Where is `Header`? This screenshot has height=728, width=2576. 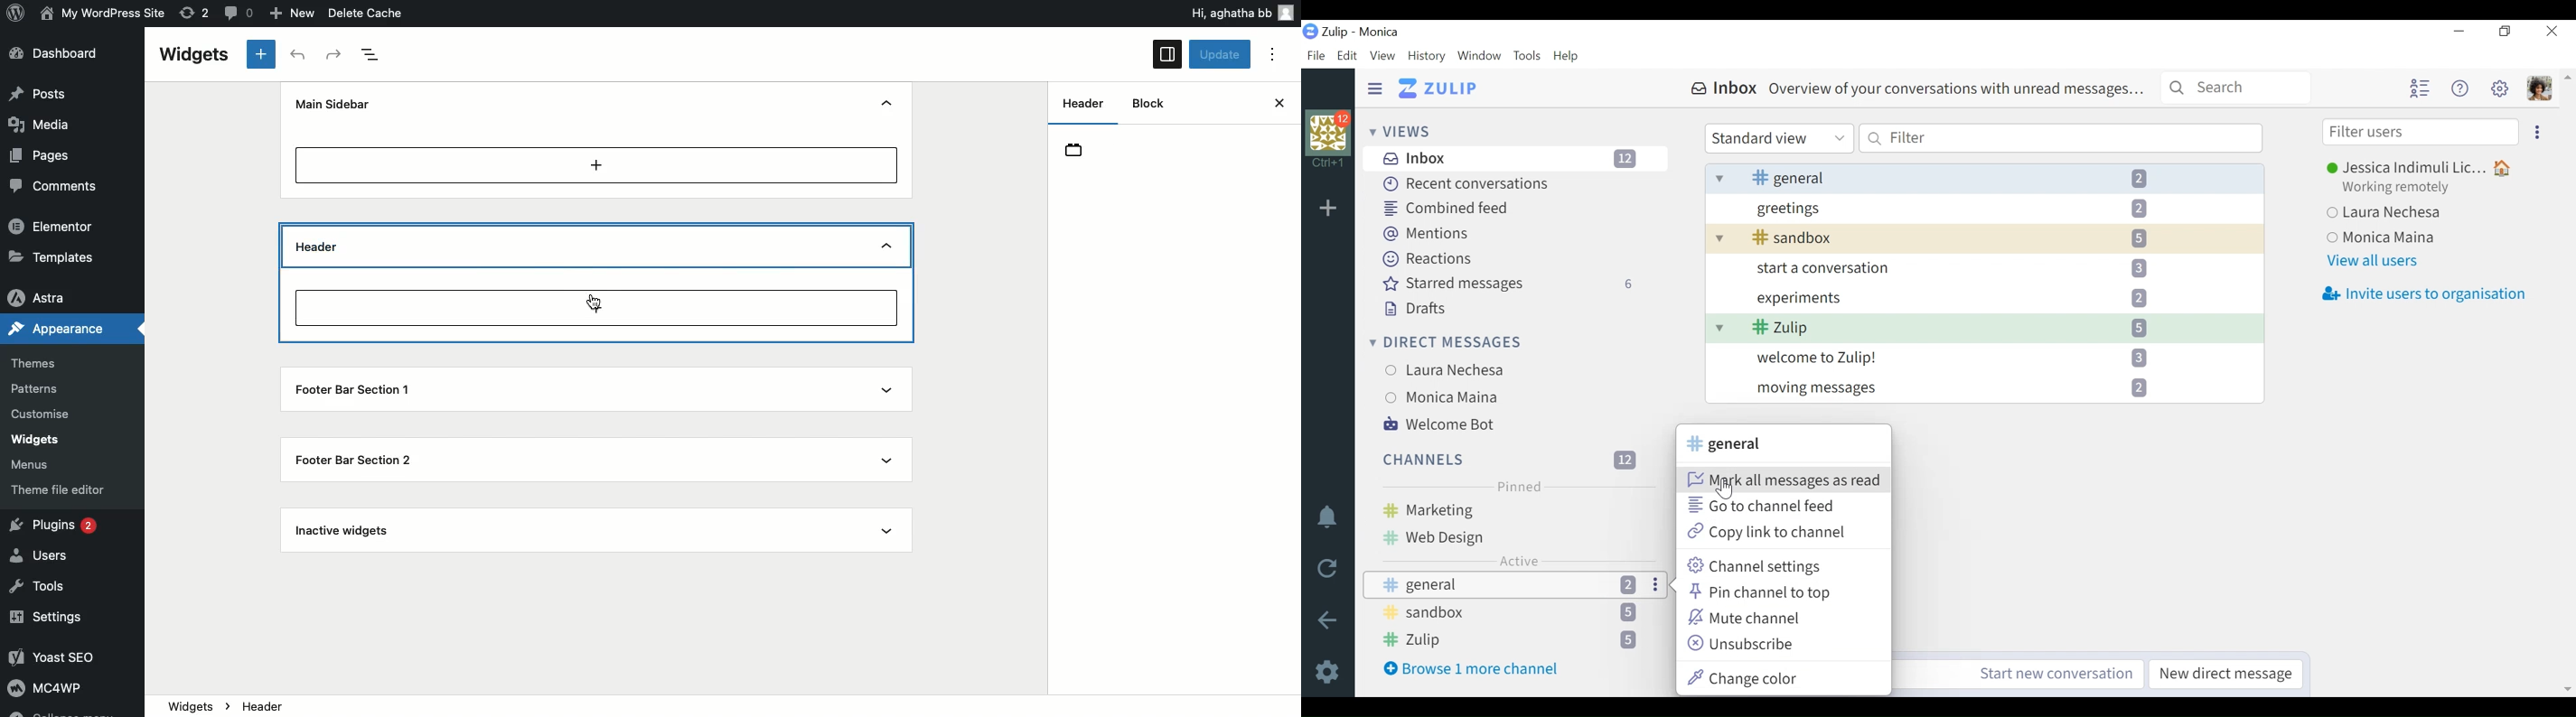 Header is located at coordinates (276, 705).